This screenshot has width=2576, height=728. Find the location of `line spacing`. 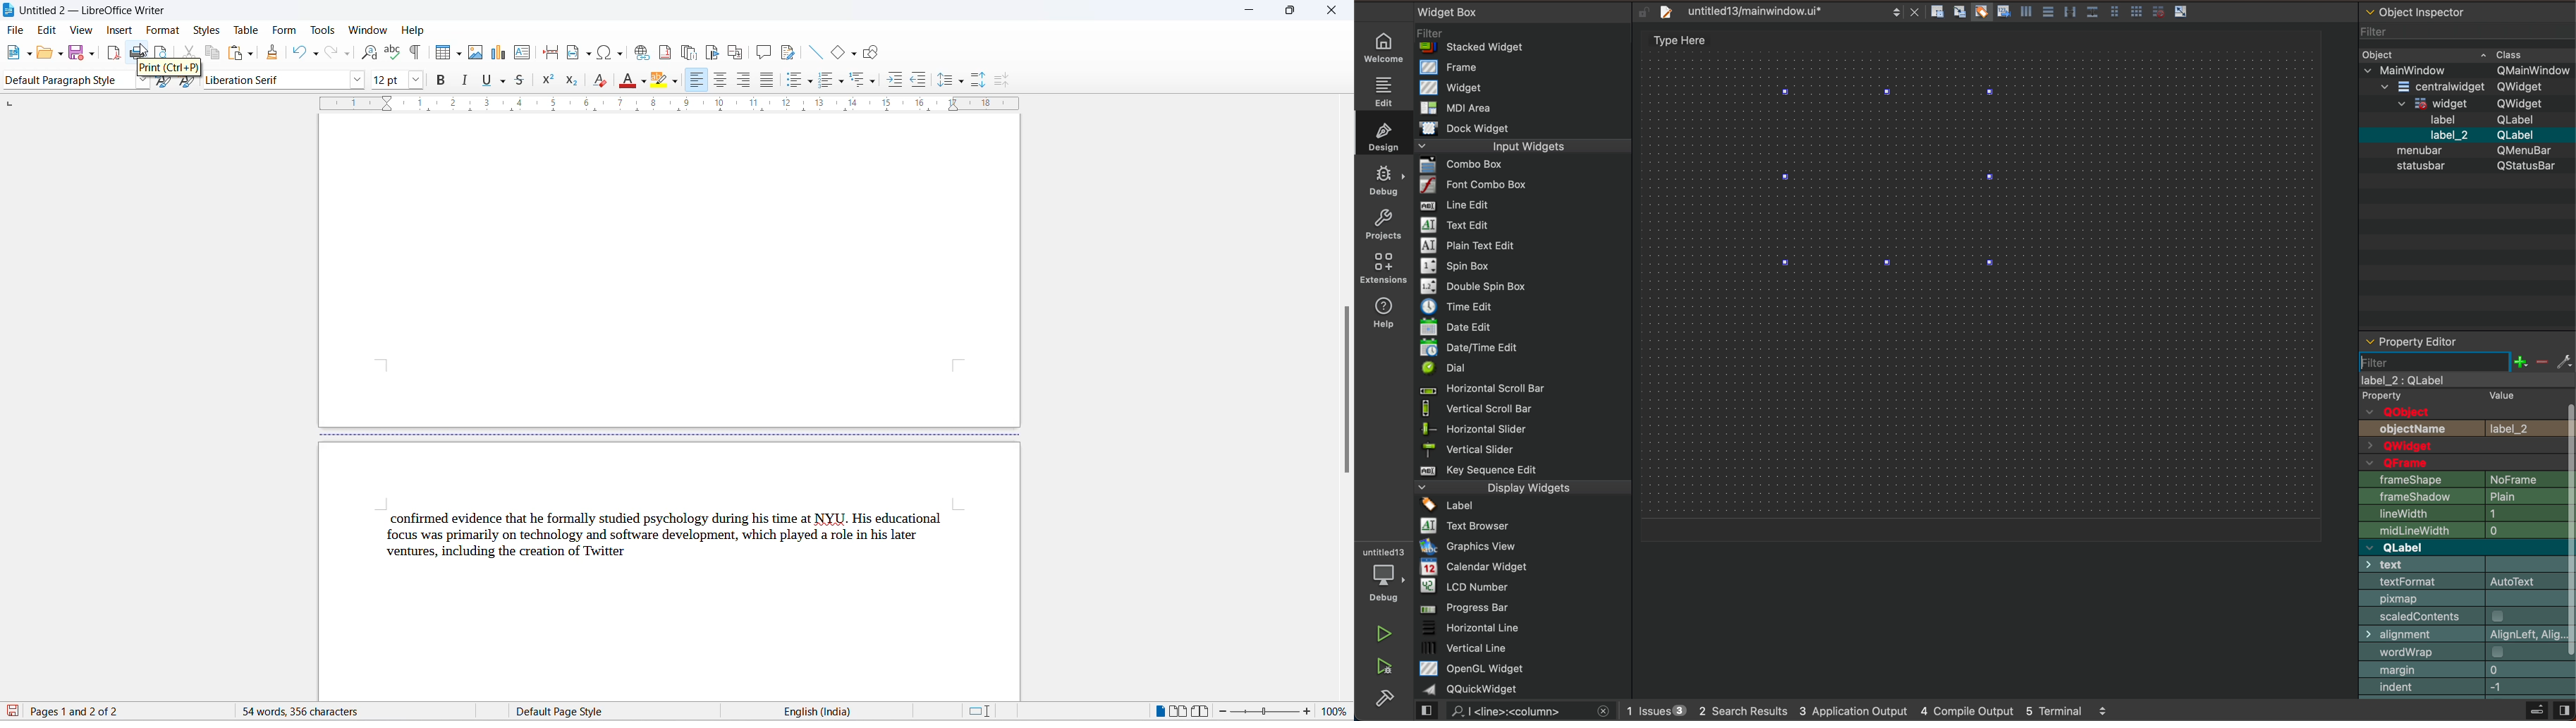

line spacing is located at coordinates (944, 80).